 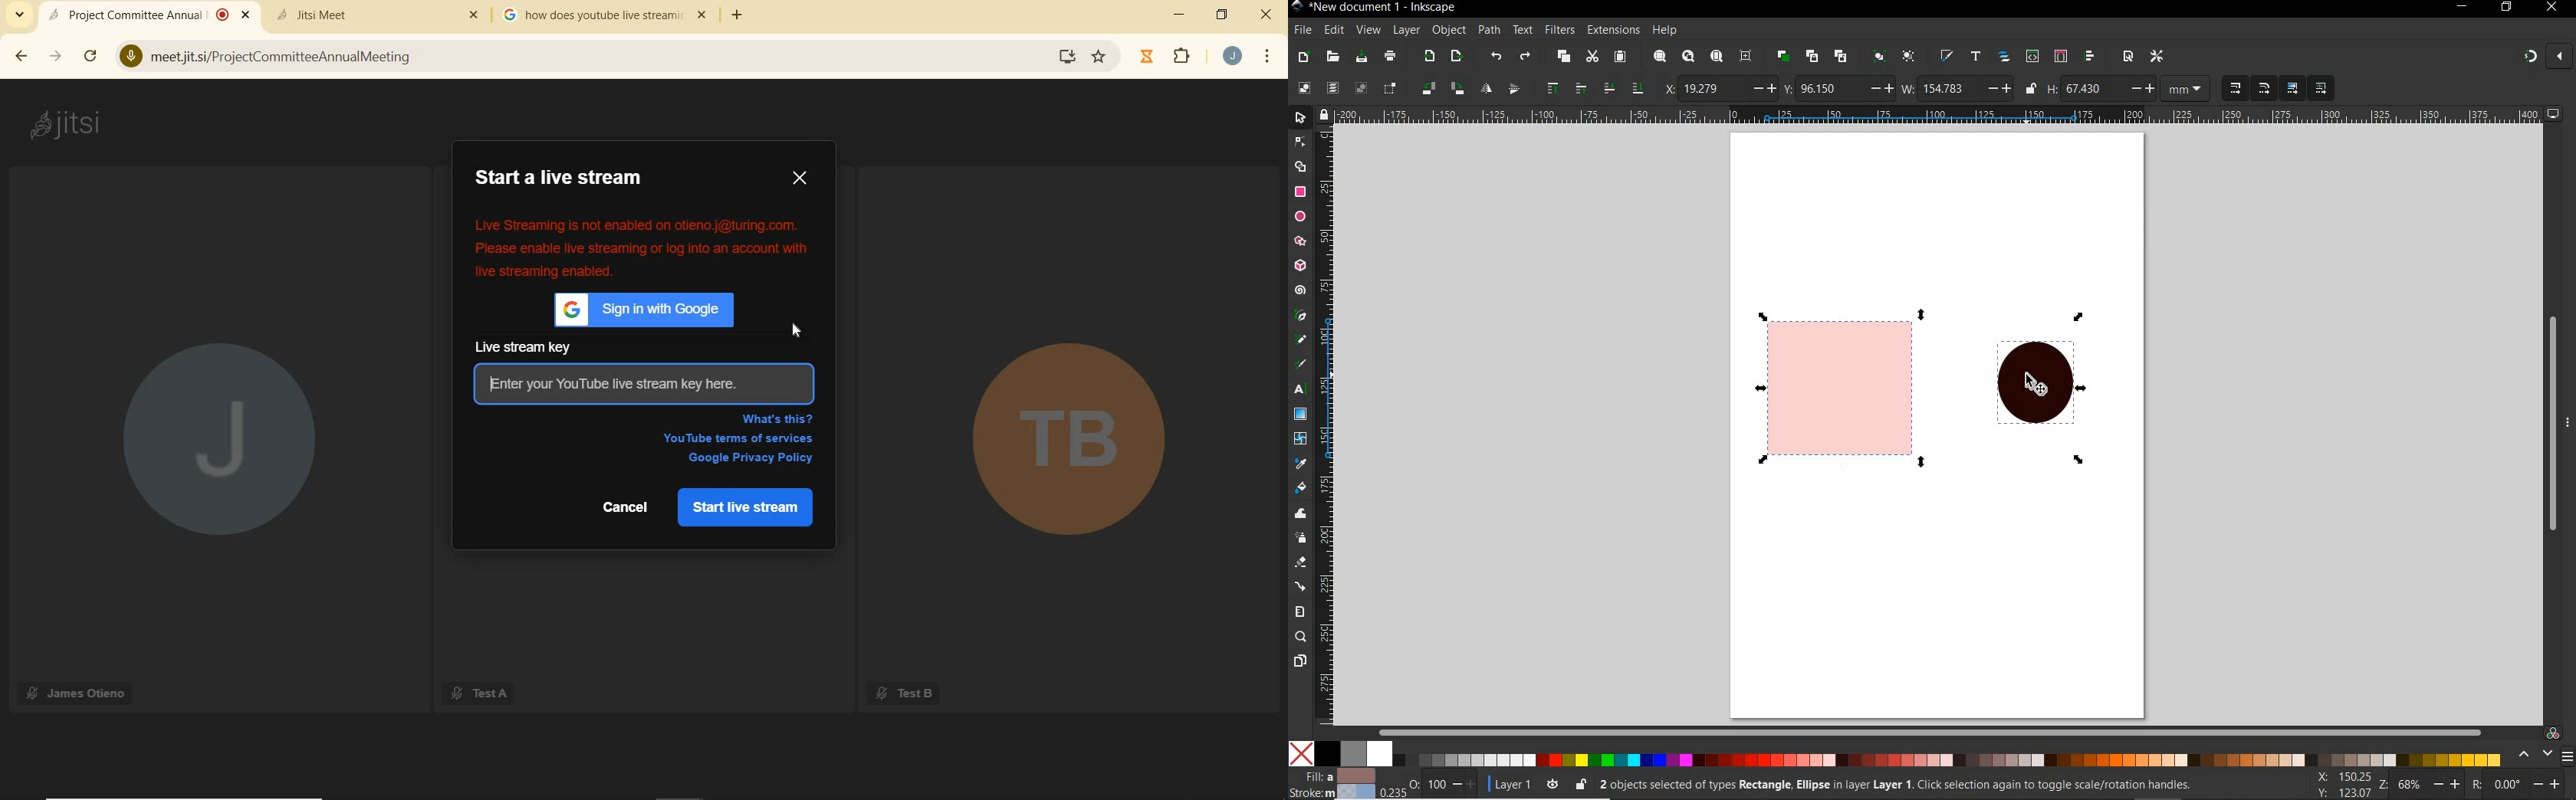 What do you see at coordinates (1300, 612) in the screenshot?
I see `measure tool` at bounding box center [1300, 612].